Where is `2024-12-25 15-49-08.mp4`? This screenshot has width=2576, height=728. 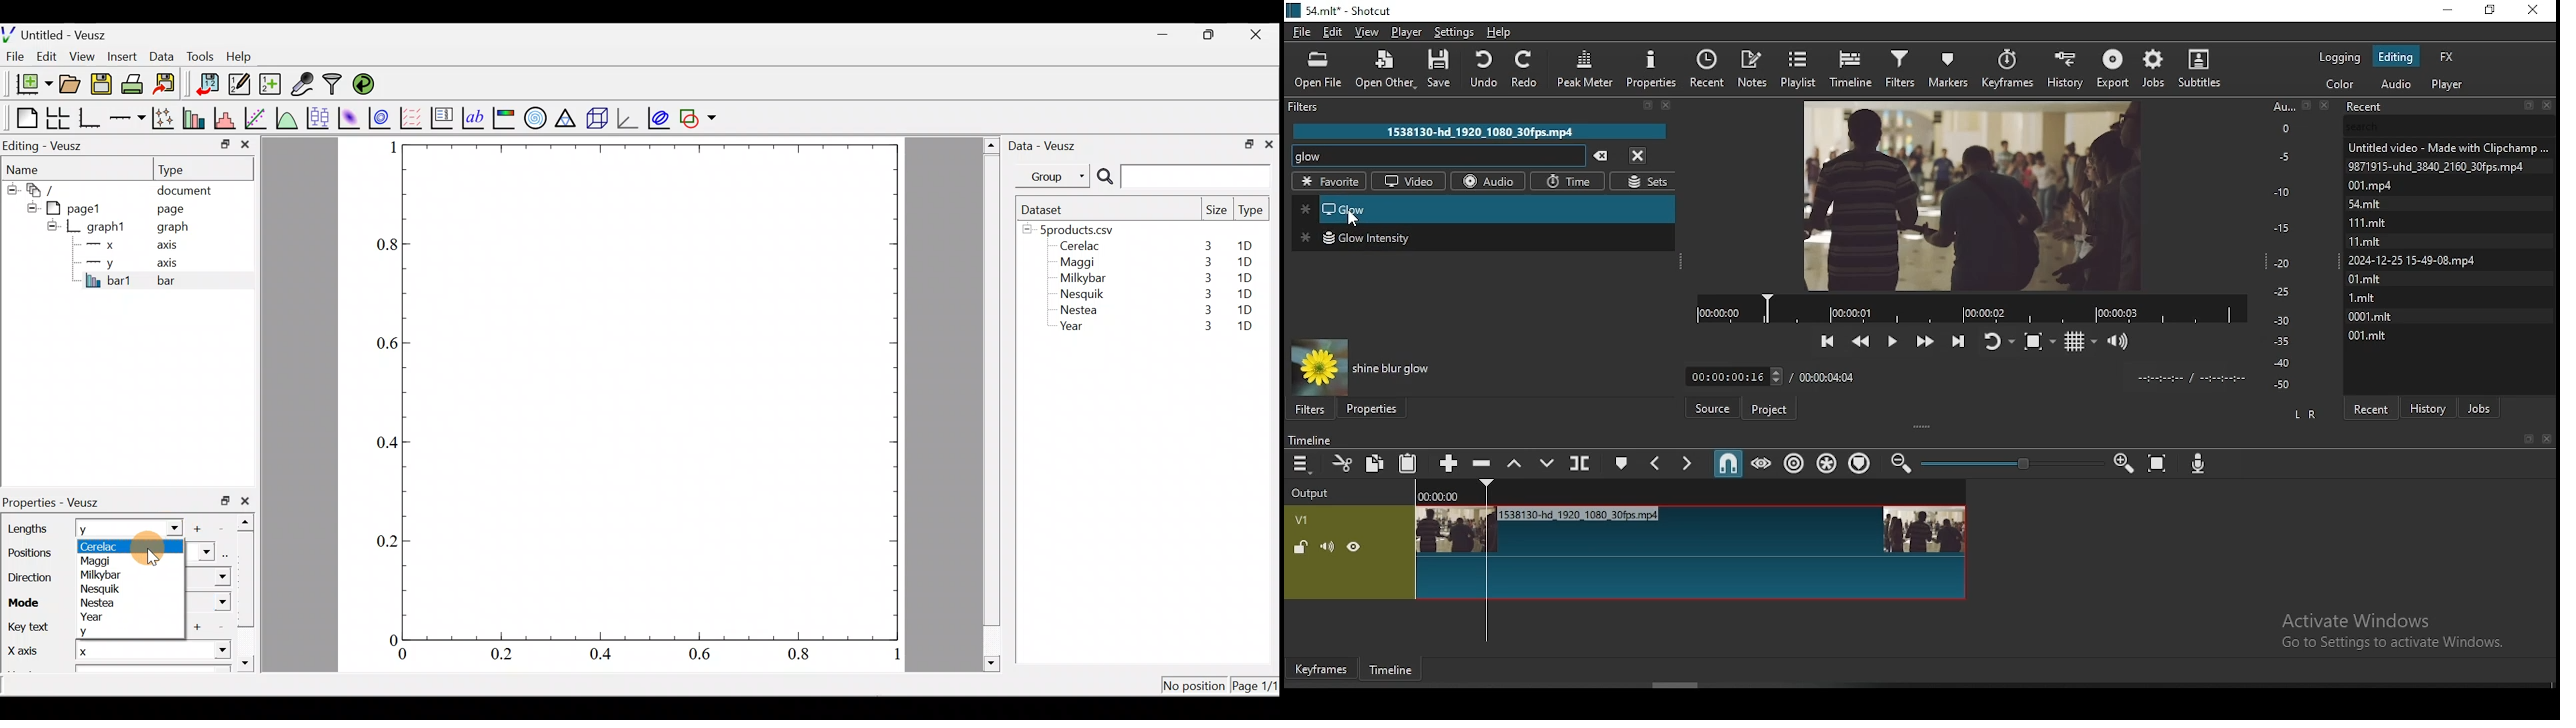 2024-12-25 15-49-08.mp4 is located at coordinates (2413, 260).